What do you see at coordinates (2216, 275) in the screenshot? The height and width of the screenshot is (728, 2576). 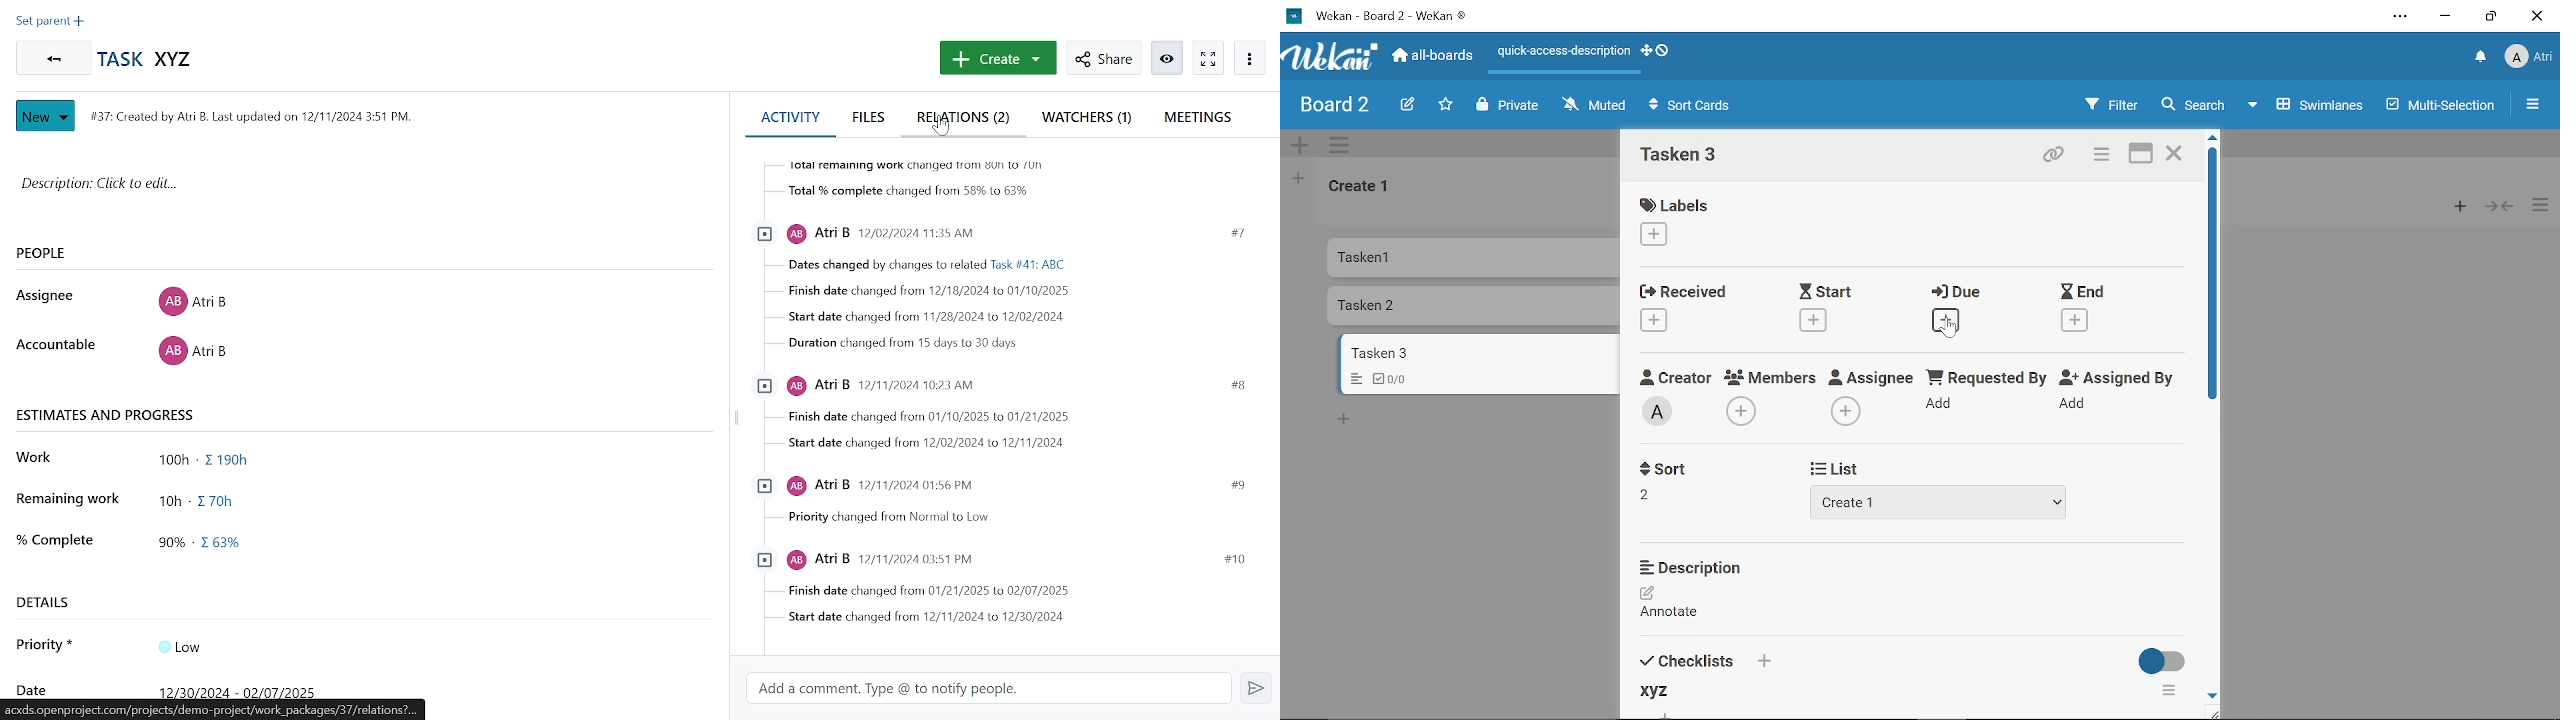 I see `Vertical scrollbar` at bounding box center [2216, 275].